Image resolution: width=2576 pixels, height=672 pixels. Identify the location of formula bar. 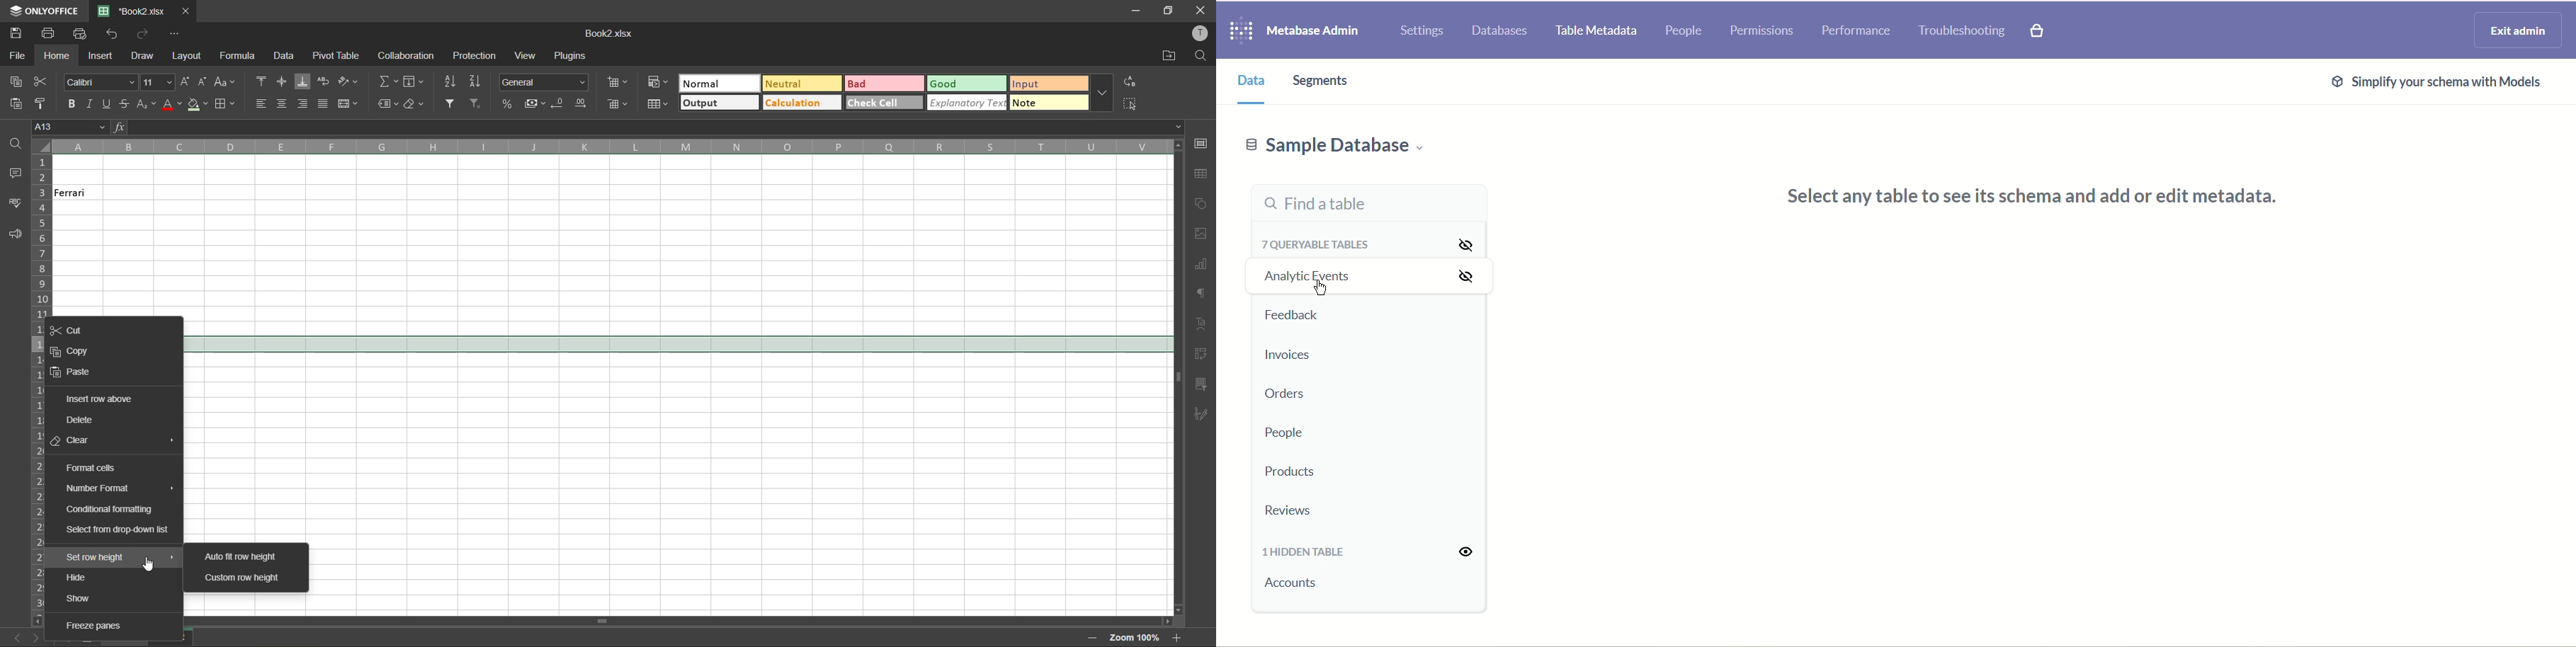
(647, 126).